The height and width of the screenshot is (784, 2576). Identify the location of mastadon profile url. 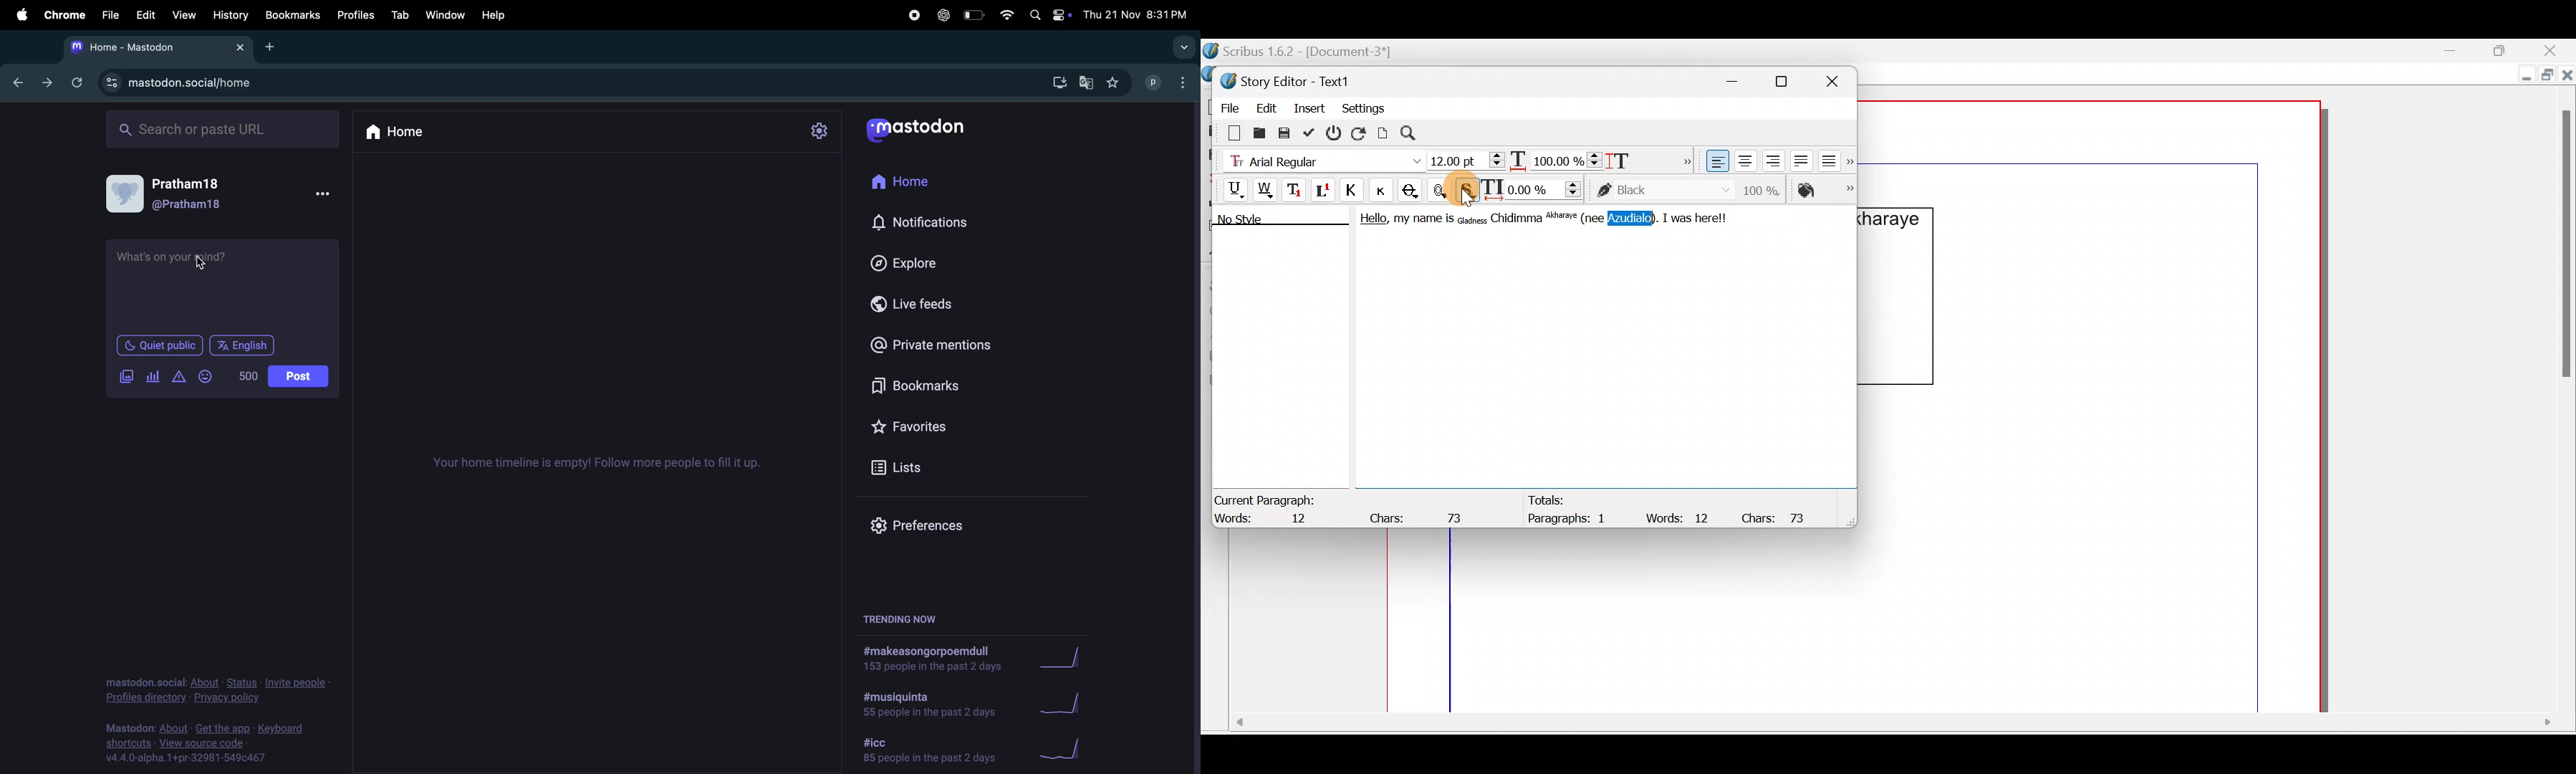
(186, 83).